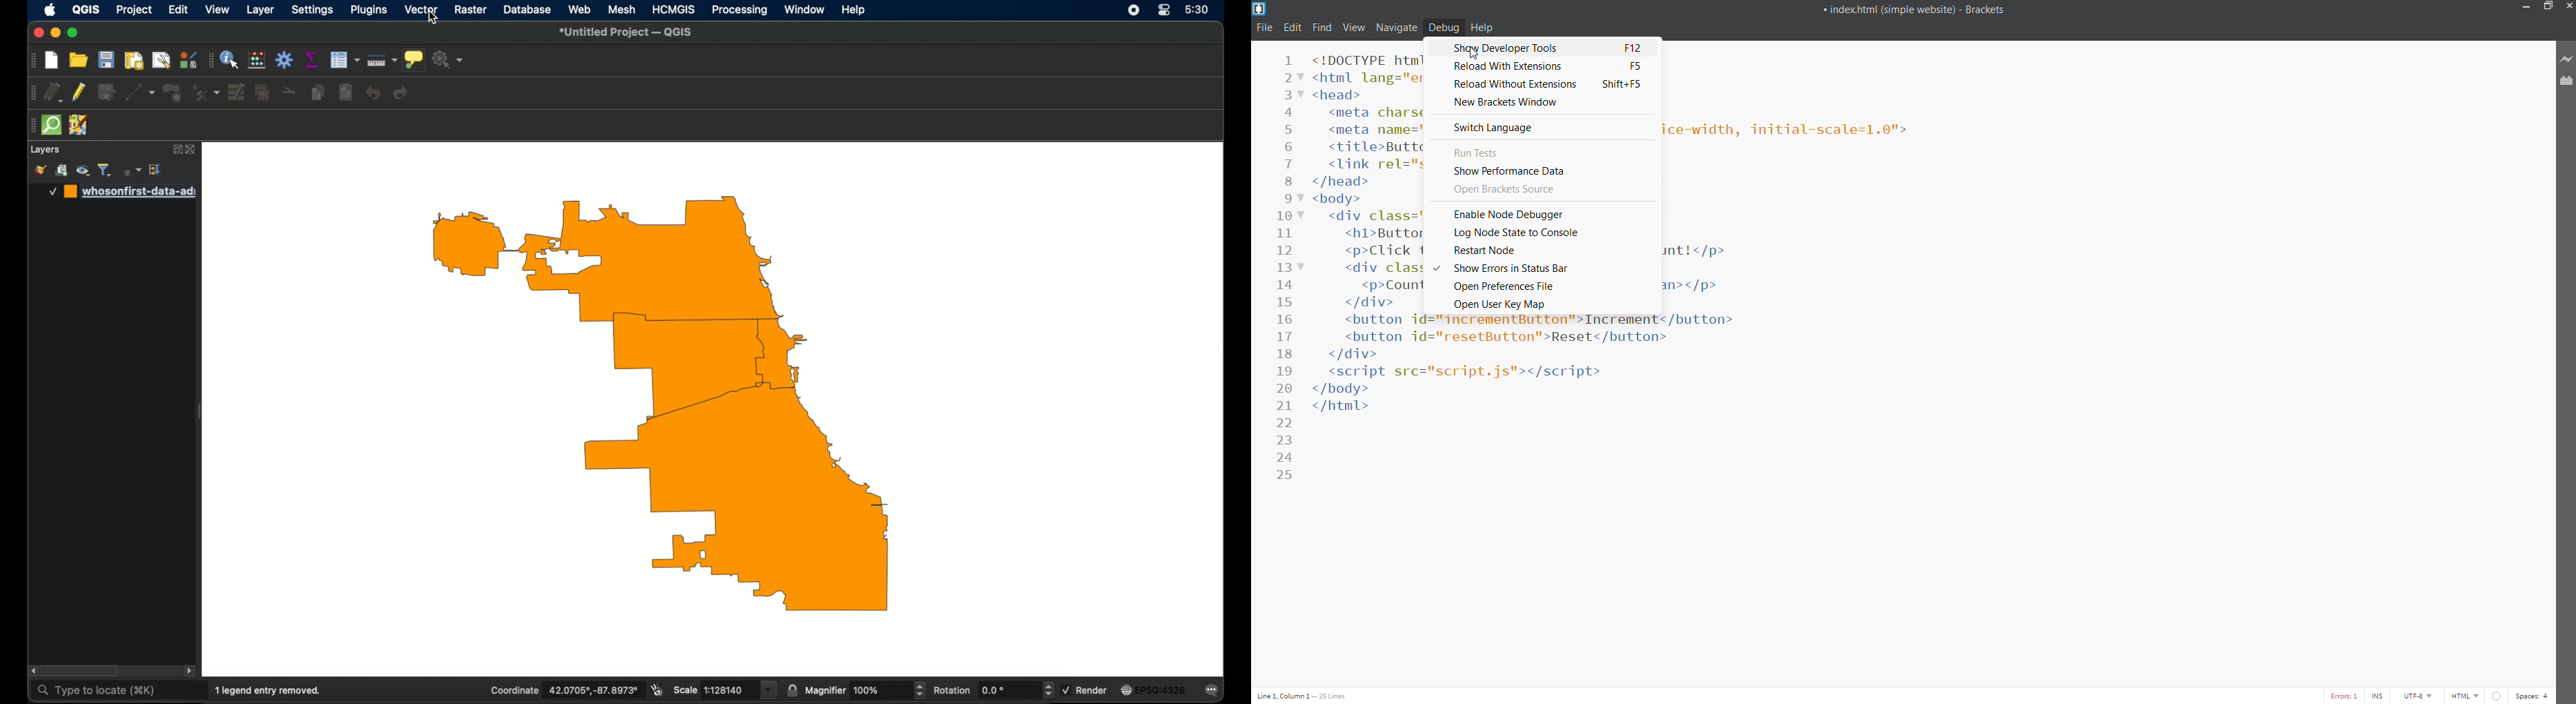 This screenshot has height=728, width=2576. What do you see at coordinates (1540, 303) in the screenshot?
I see `open user key map` at bounding box center [1540, 303].